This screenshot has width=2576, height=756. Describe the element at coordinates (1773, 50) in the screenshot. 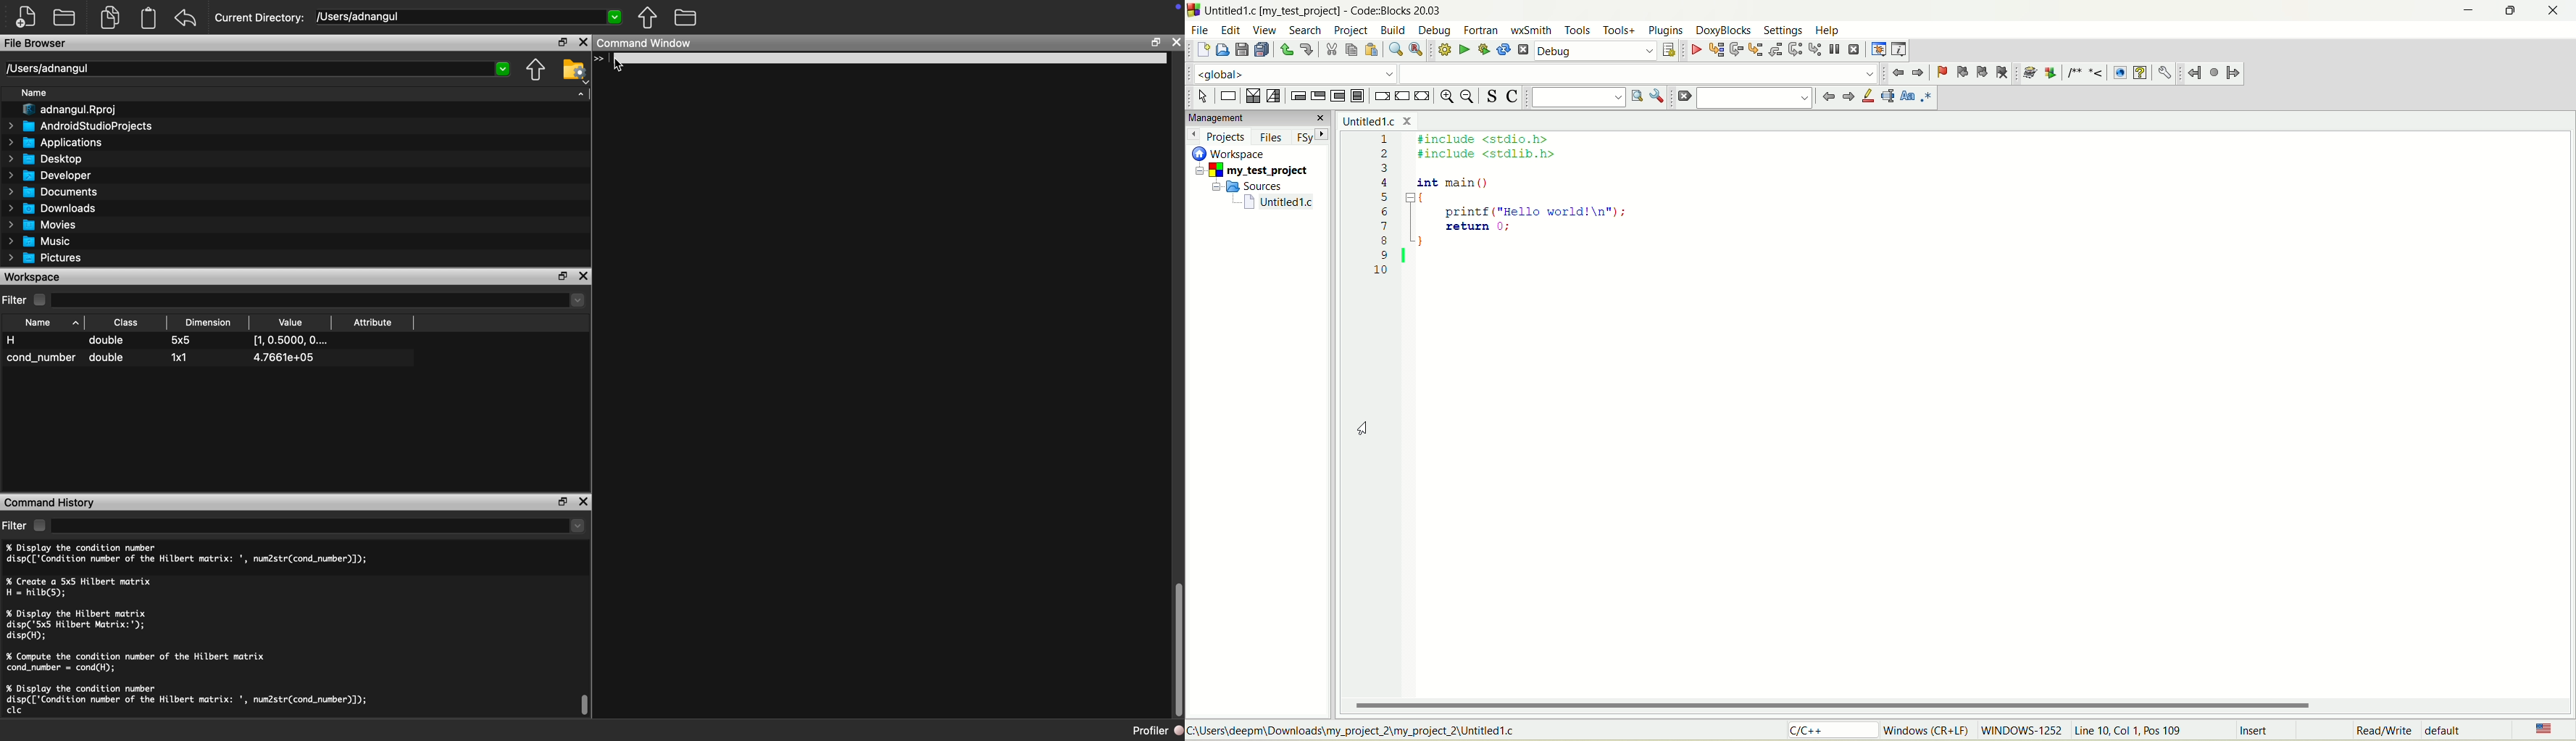

I see `step out` at that location.